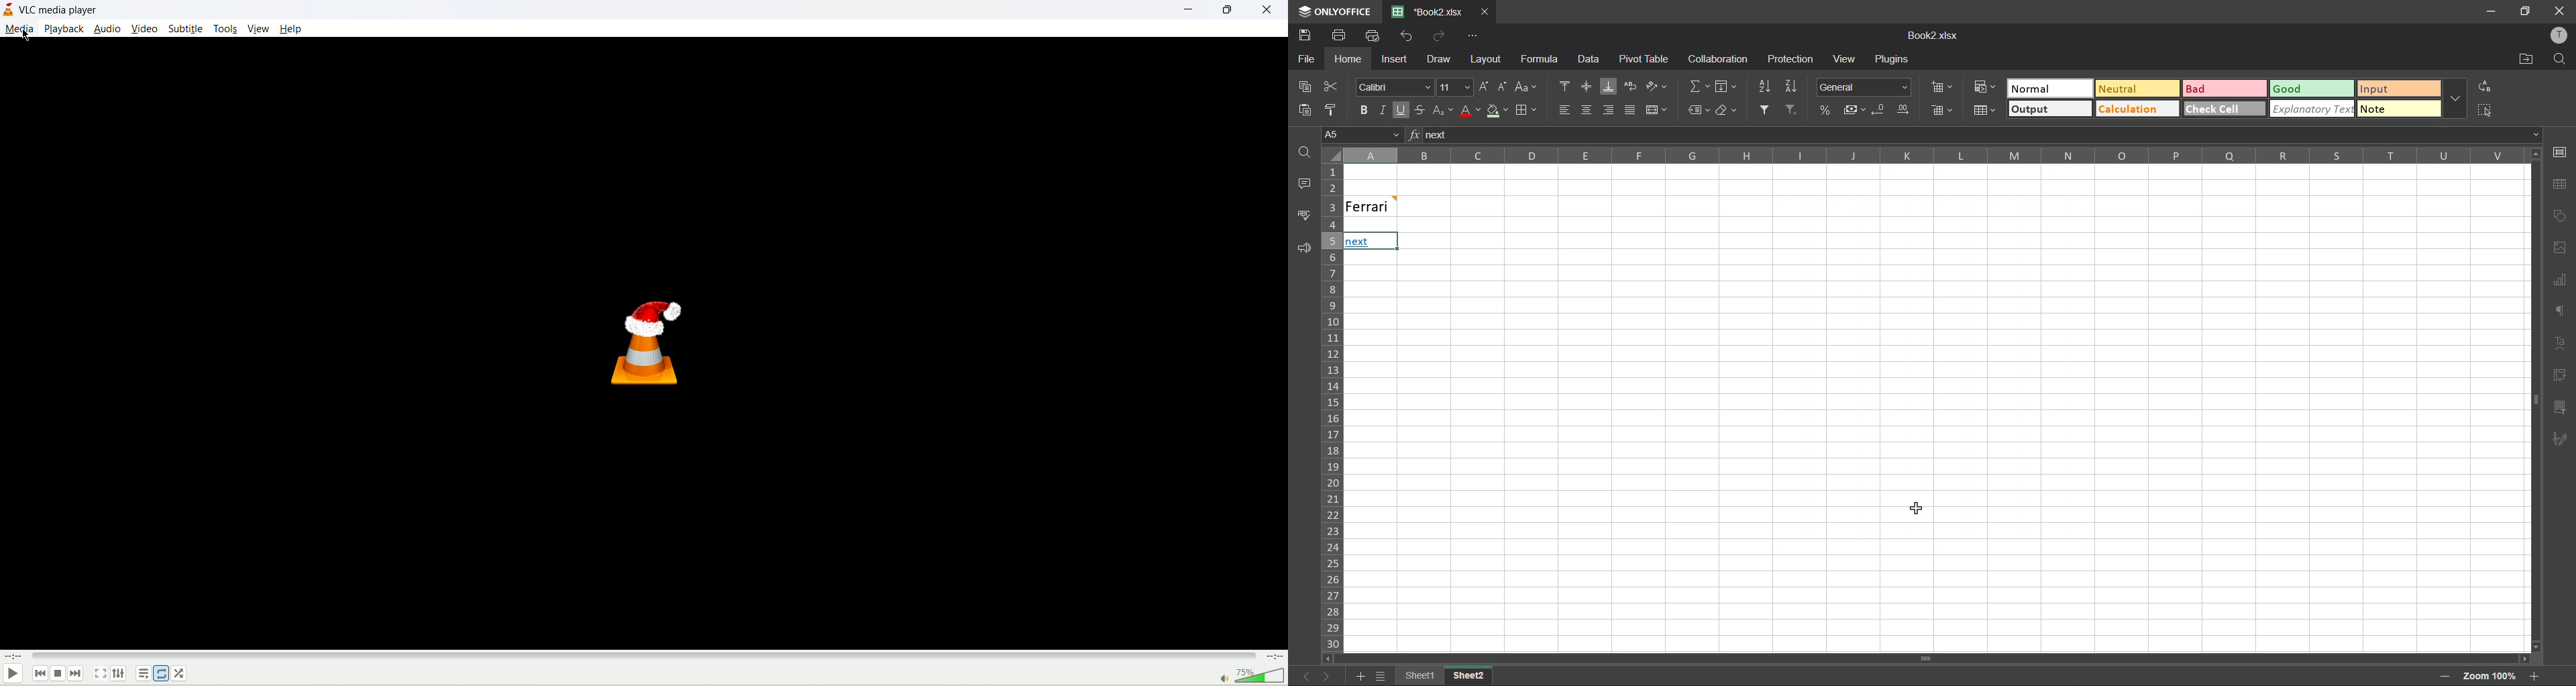 The image size is (2576, 700). I want to click on cell address, so click(1361, 134).